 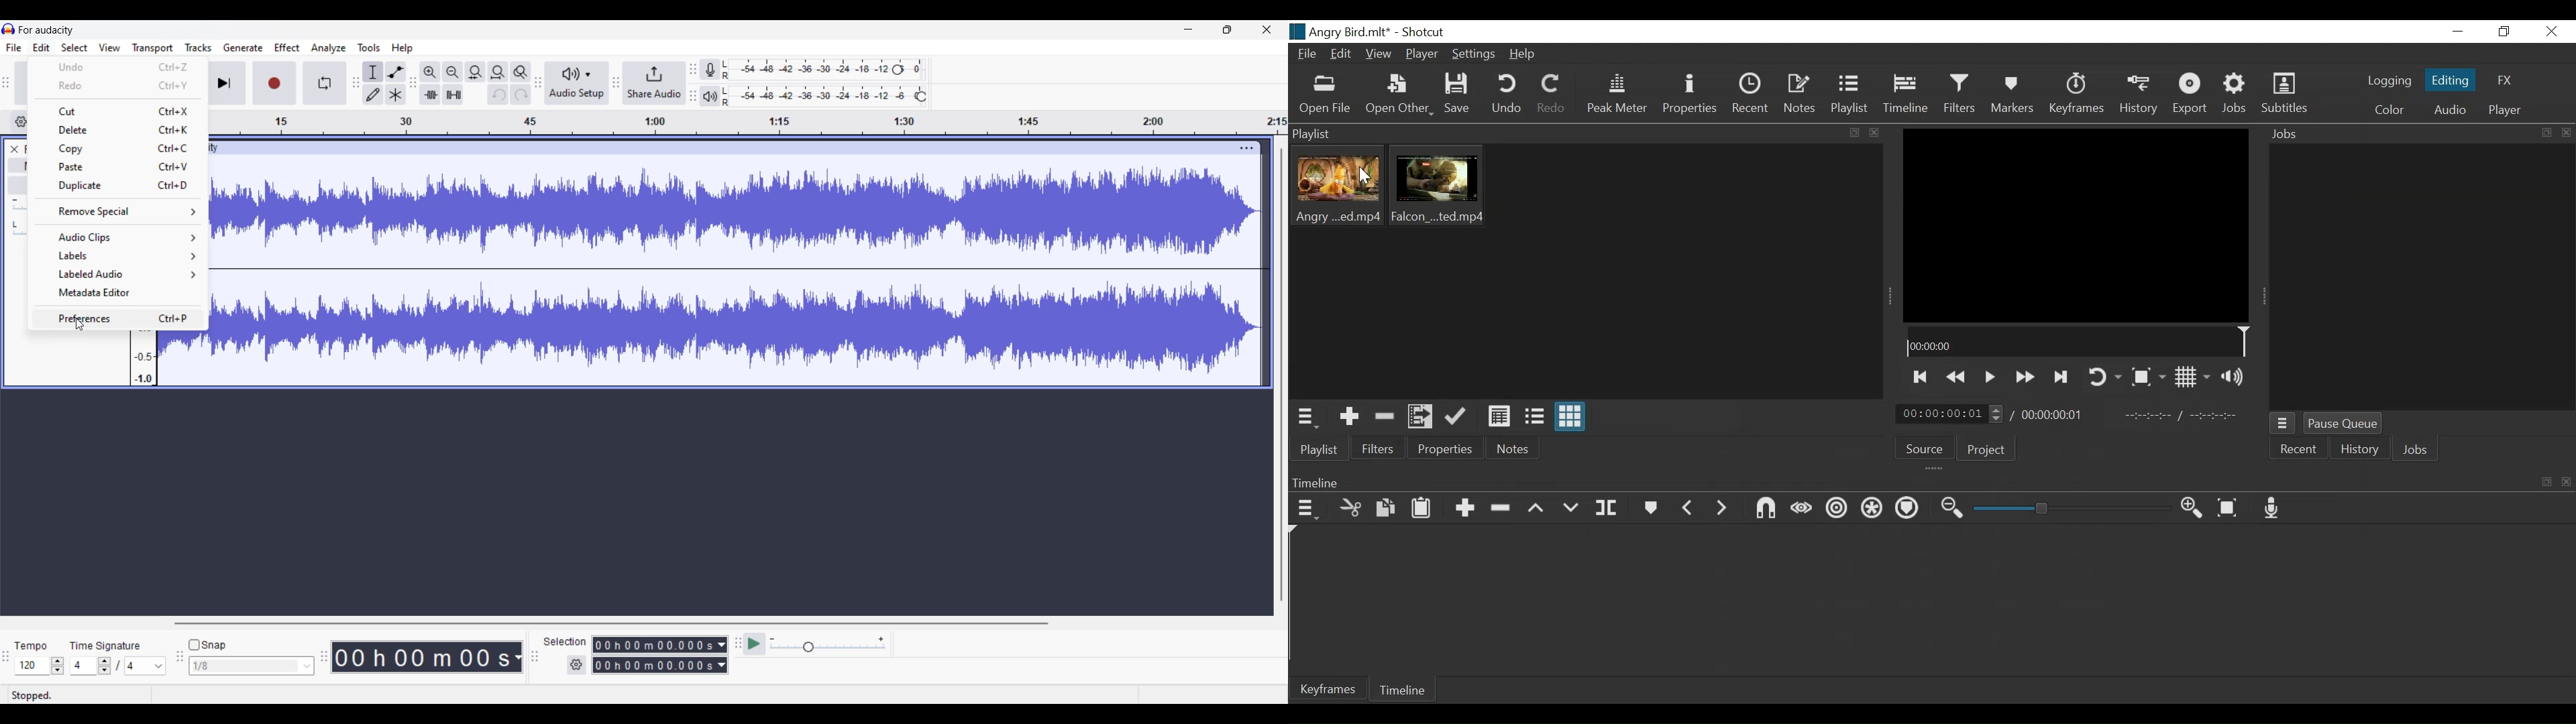 What do you see at coordinates (2390, 80) in the screenshot?
I see `logging` at bounding box center [2390, 80].